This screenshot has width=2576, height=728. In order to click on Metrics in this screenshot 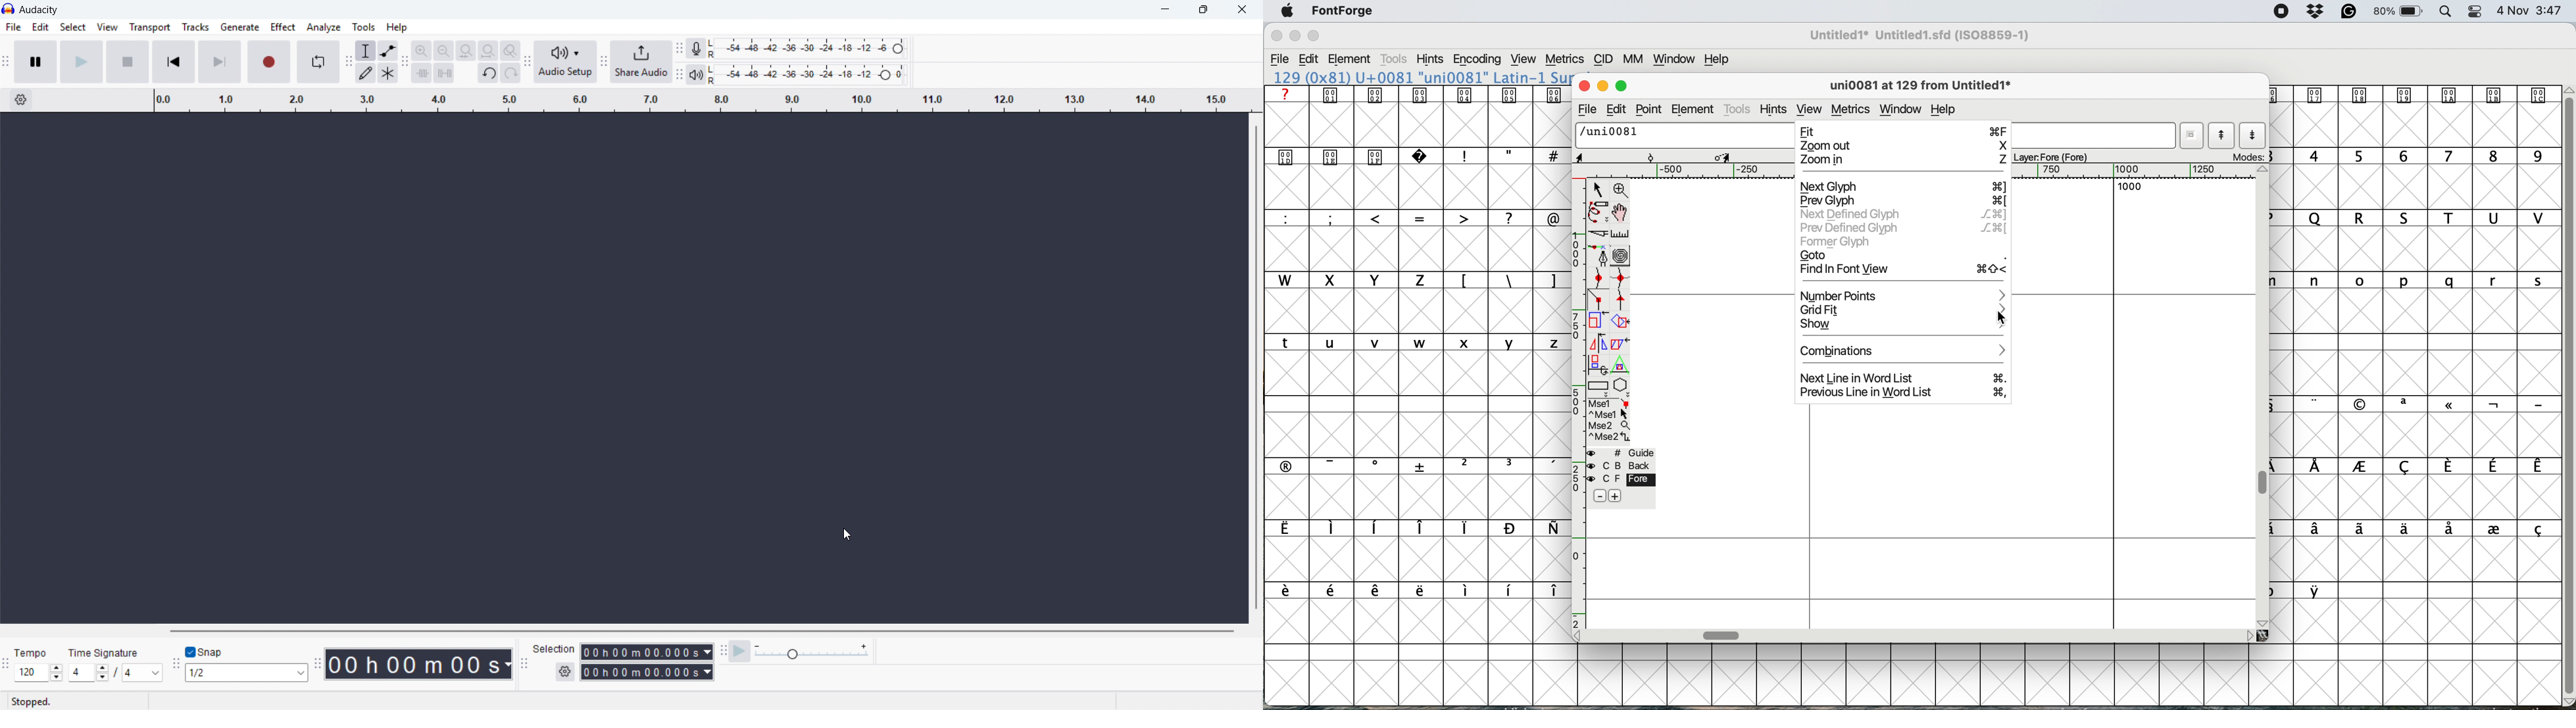, I will do `click(1564, 61)`.